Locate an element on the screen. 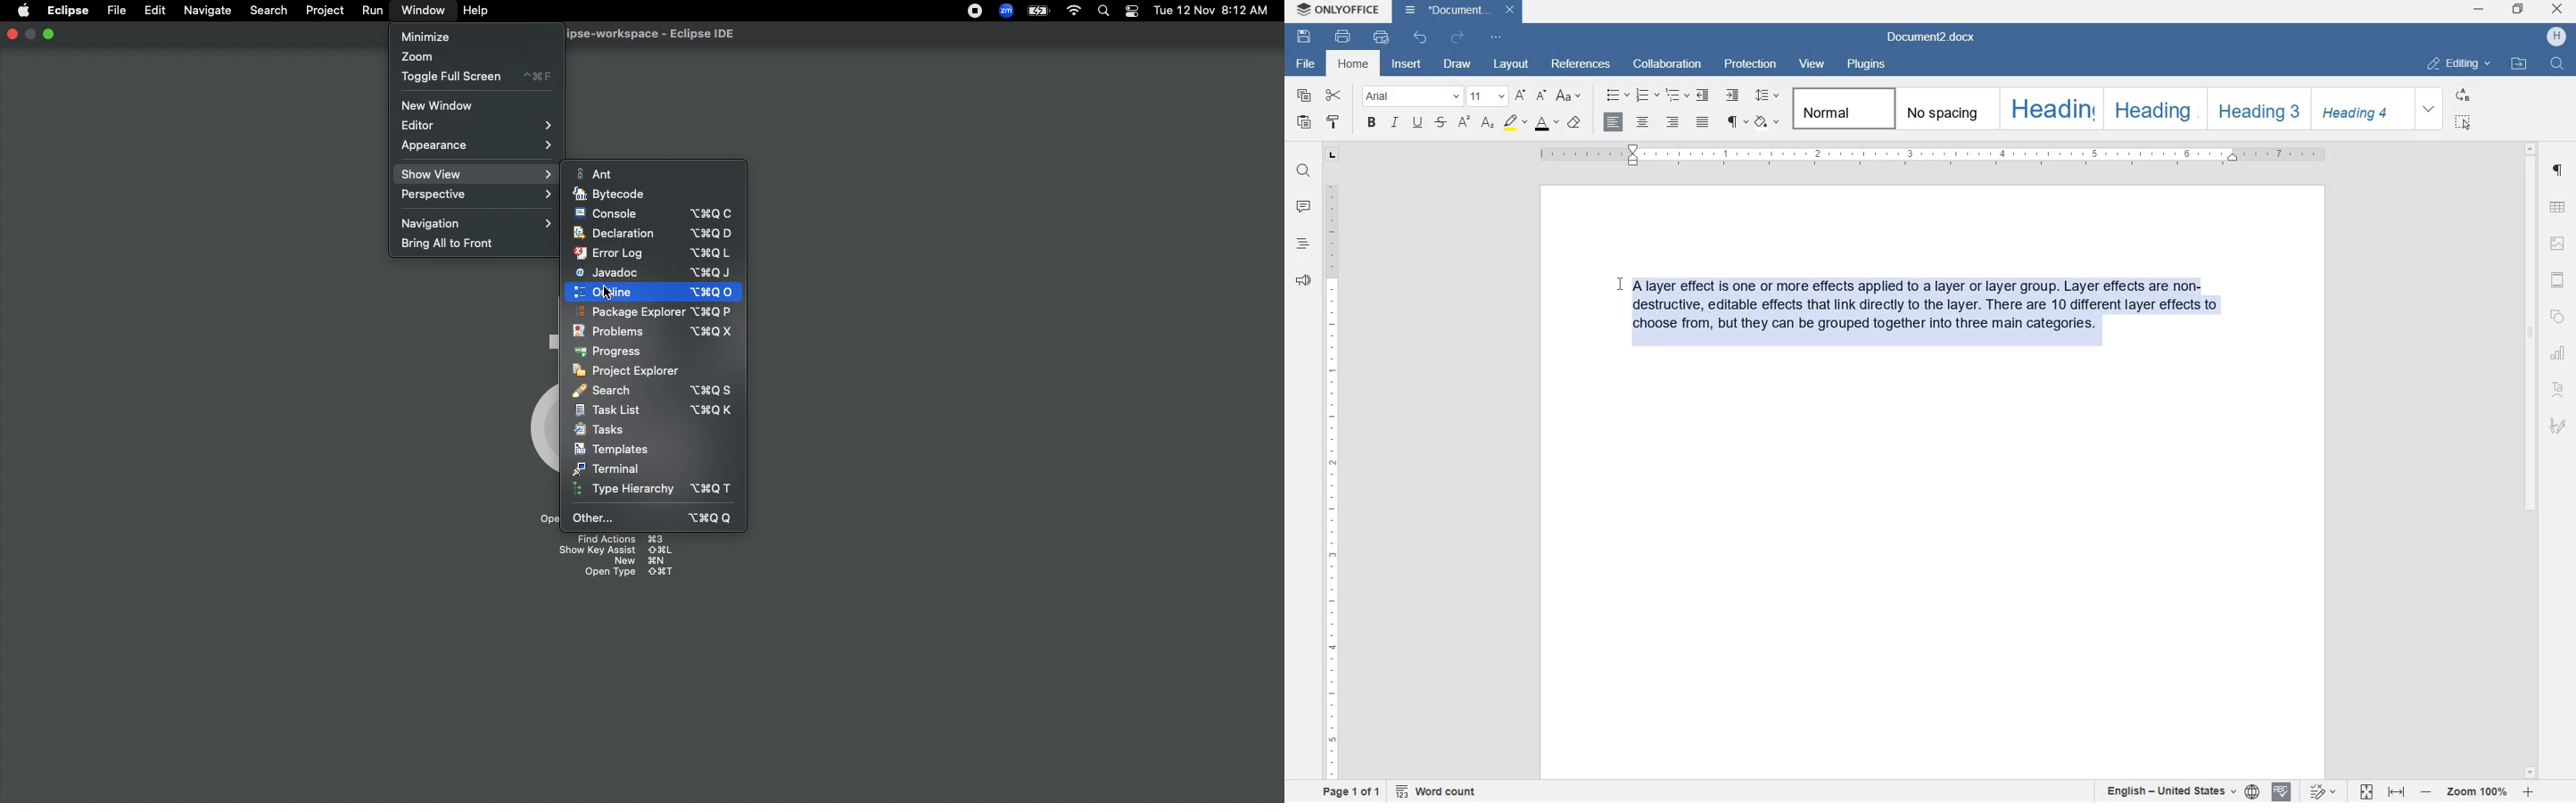 The height and width of the screenshot is (812, 2576). Other is located at coordinates (649, 517).